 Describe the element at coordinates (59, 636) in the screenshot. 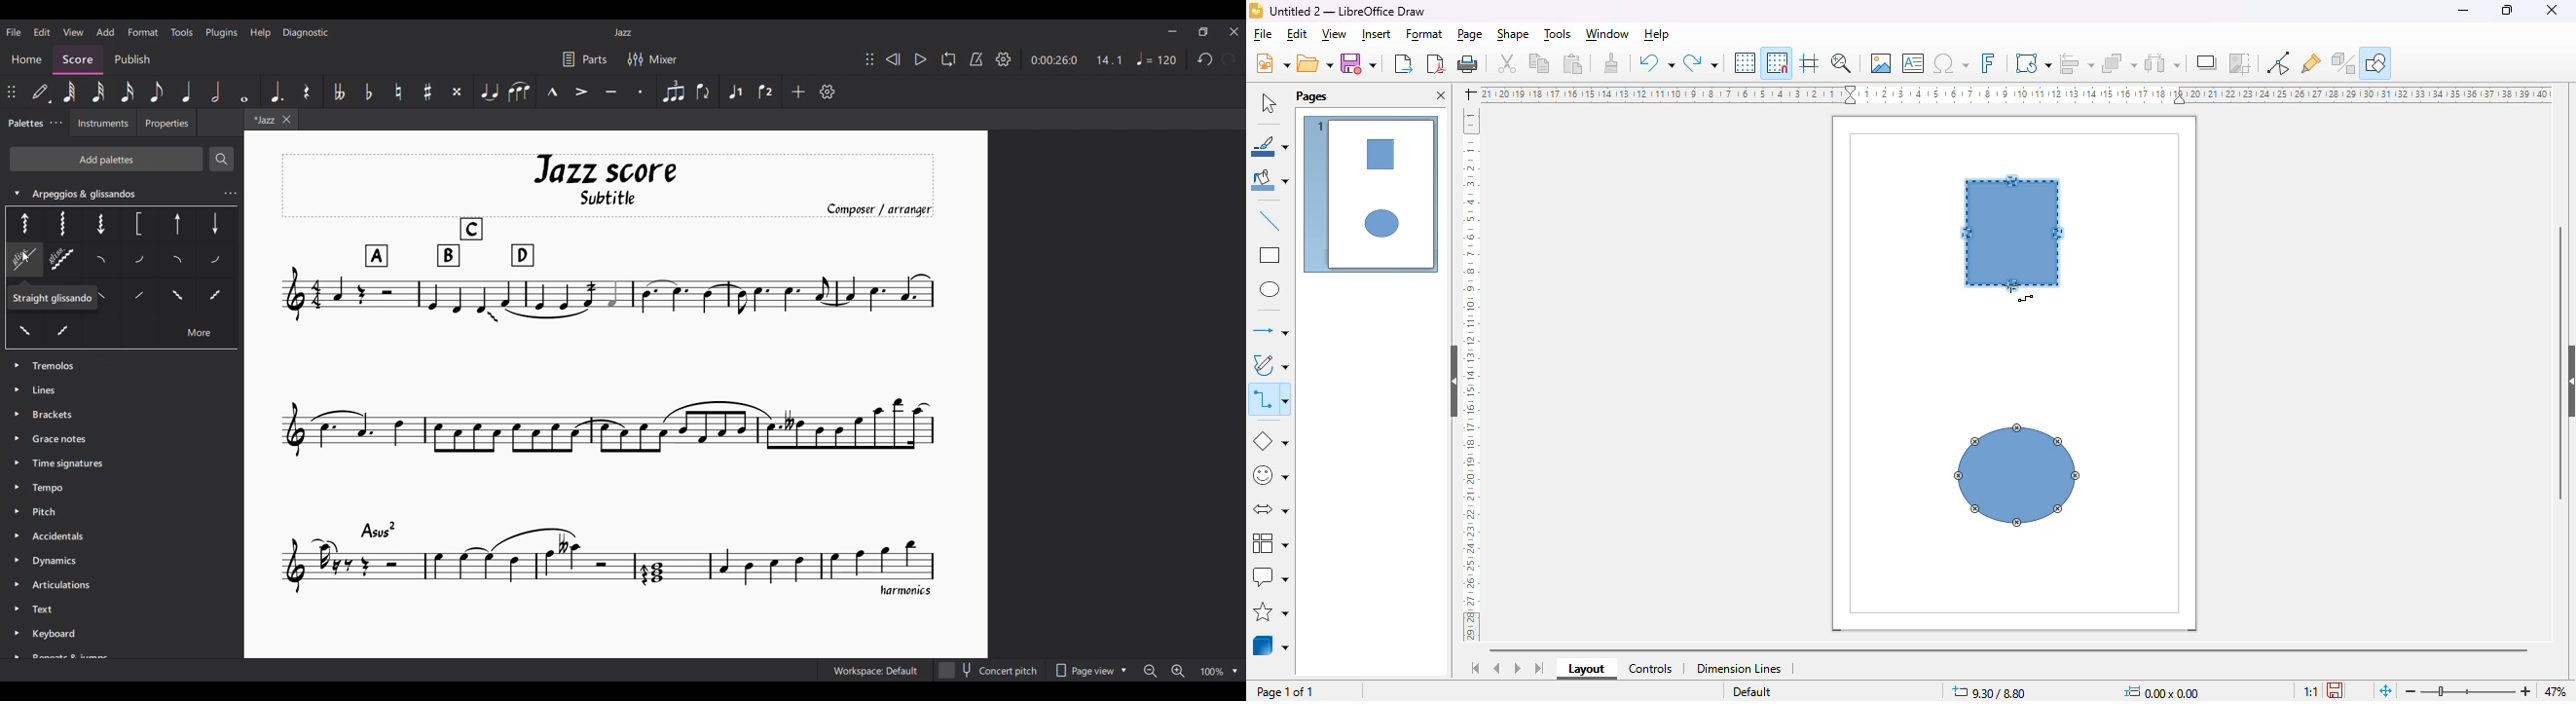

I see `Keyboard` at that location.